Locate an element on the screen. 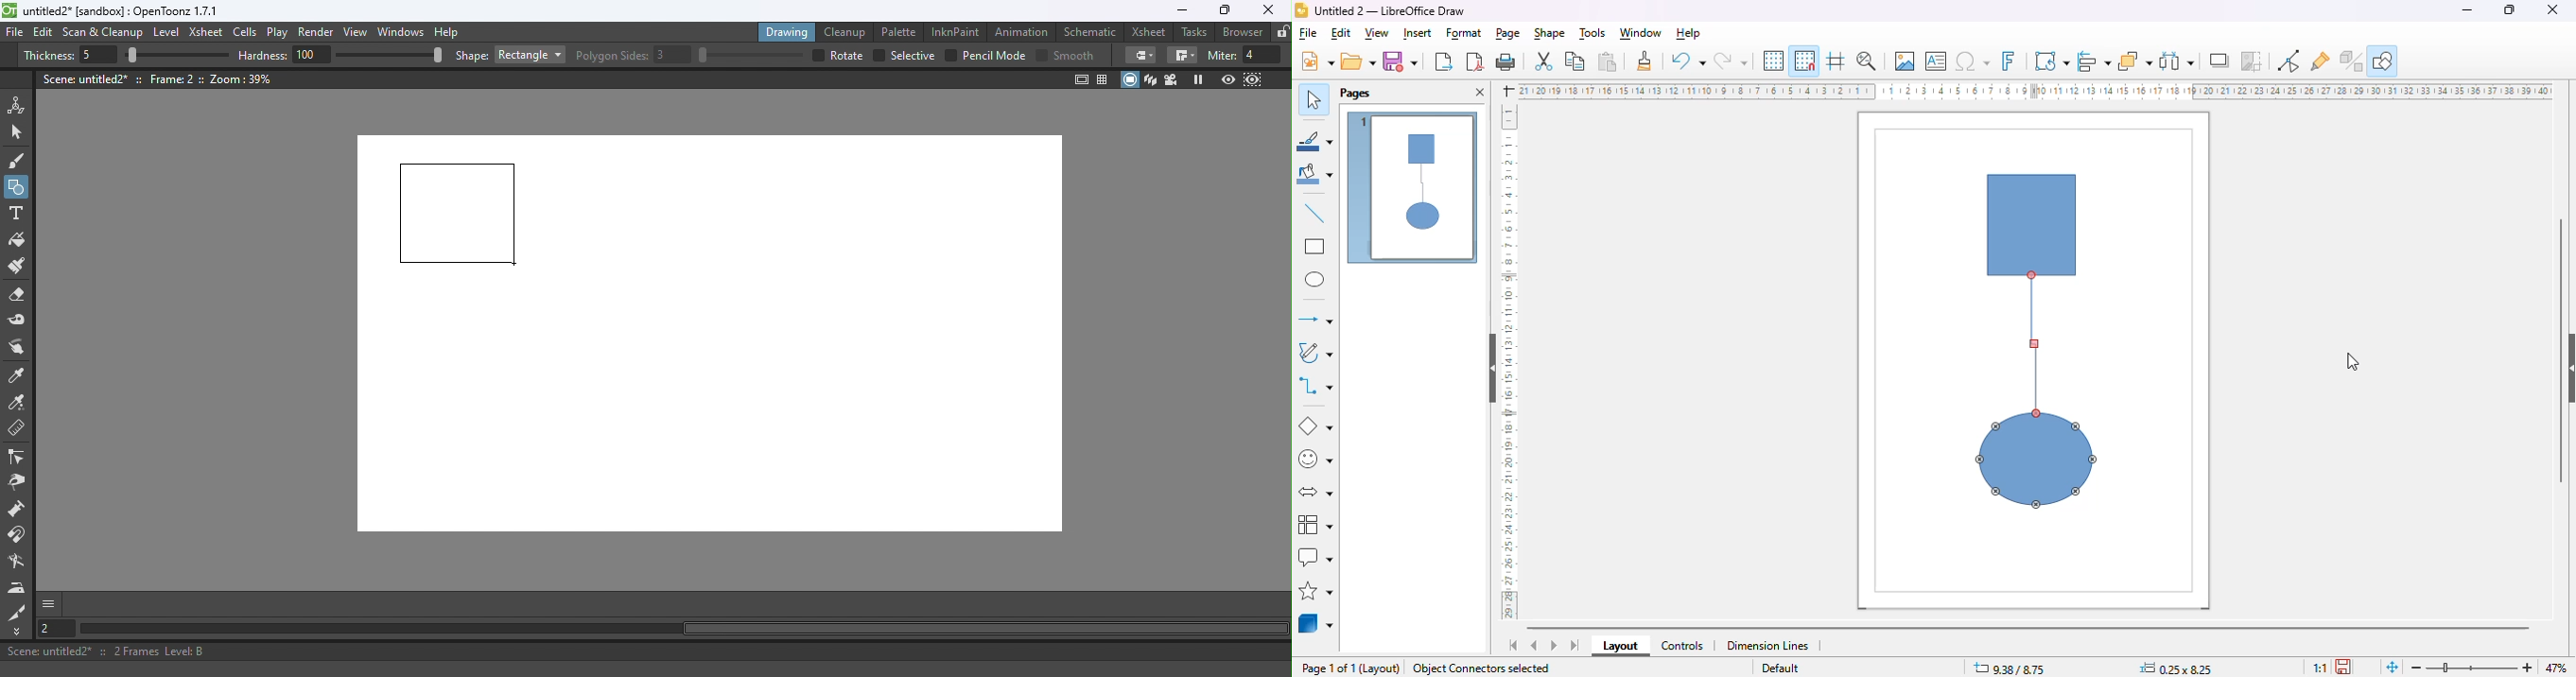 The width and height of the screenshot is (2576, 700). hide is located at coordinates (1494, 369).